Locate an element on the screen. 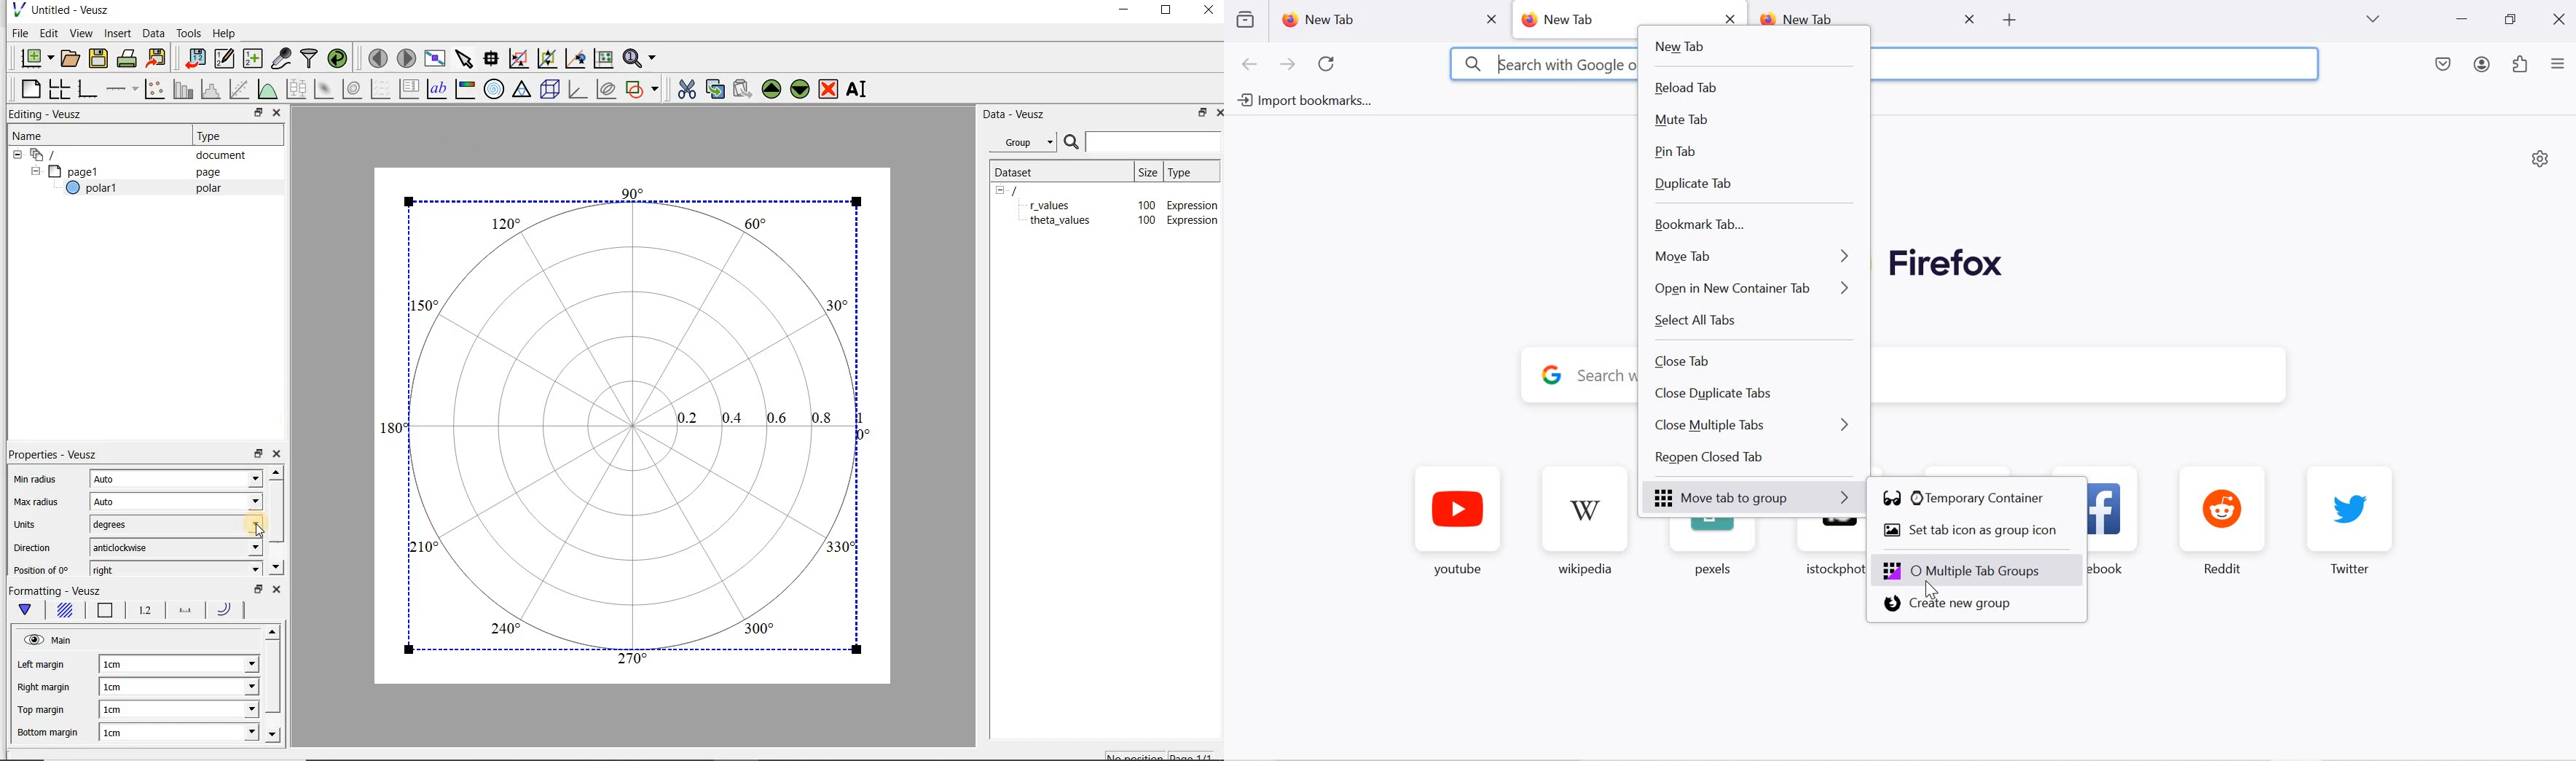 Image resolution: width=2576 pixels, height=784 pixels. open new tab is located at coordinates (2009, 18).